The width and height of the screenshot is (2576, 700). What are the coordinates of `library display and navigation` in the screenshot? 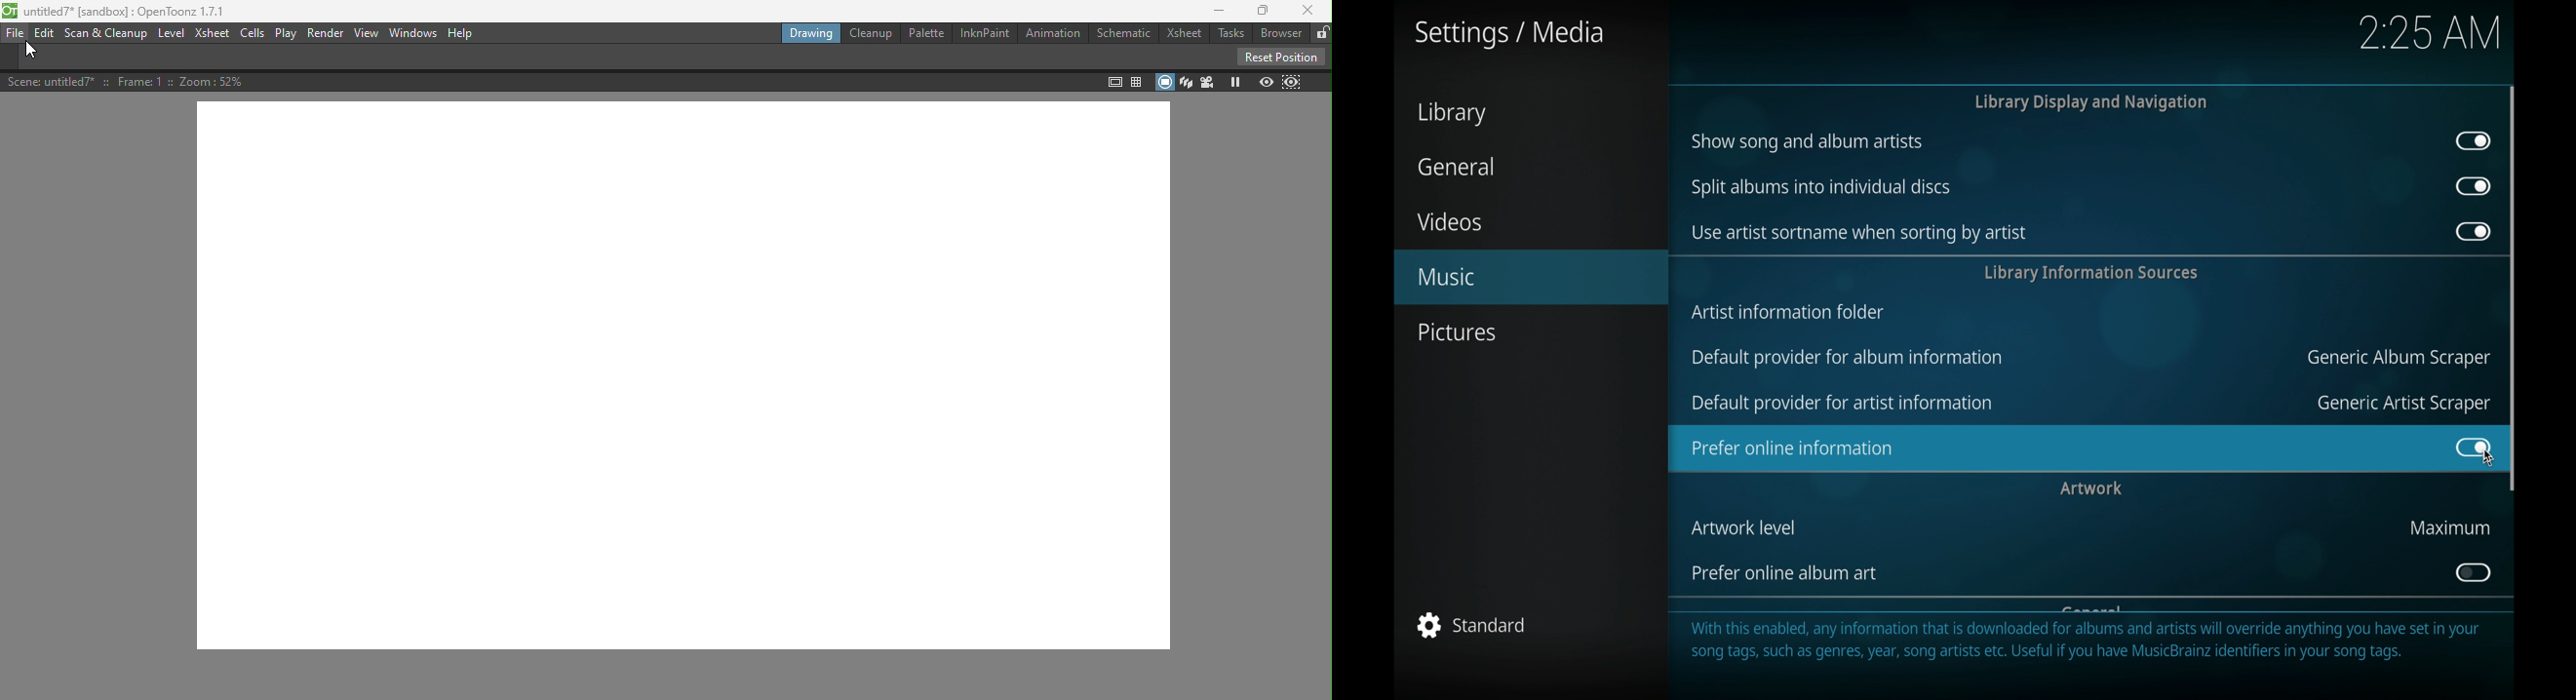 It's located at (2090, 102).